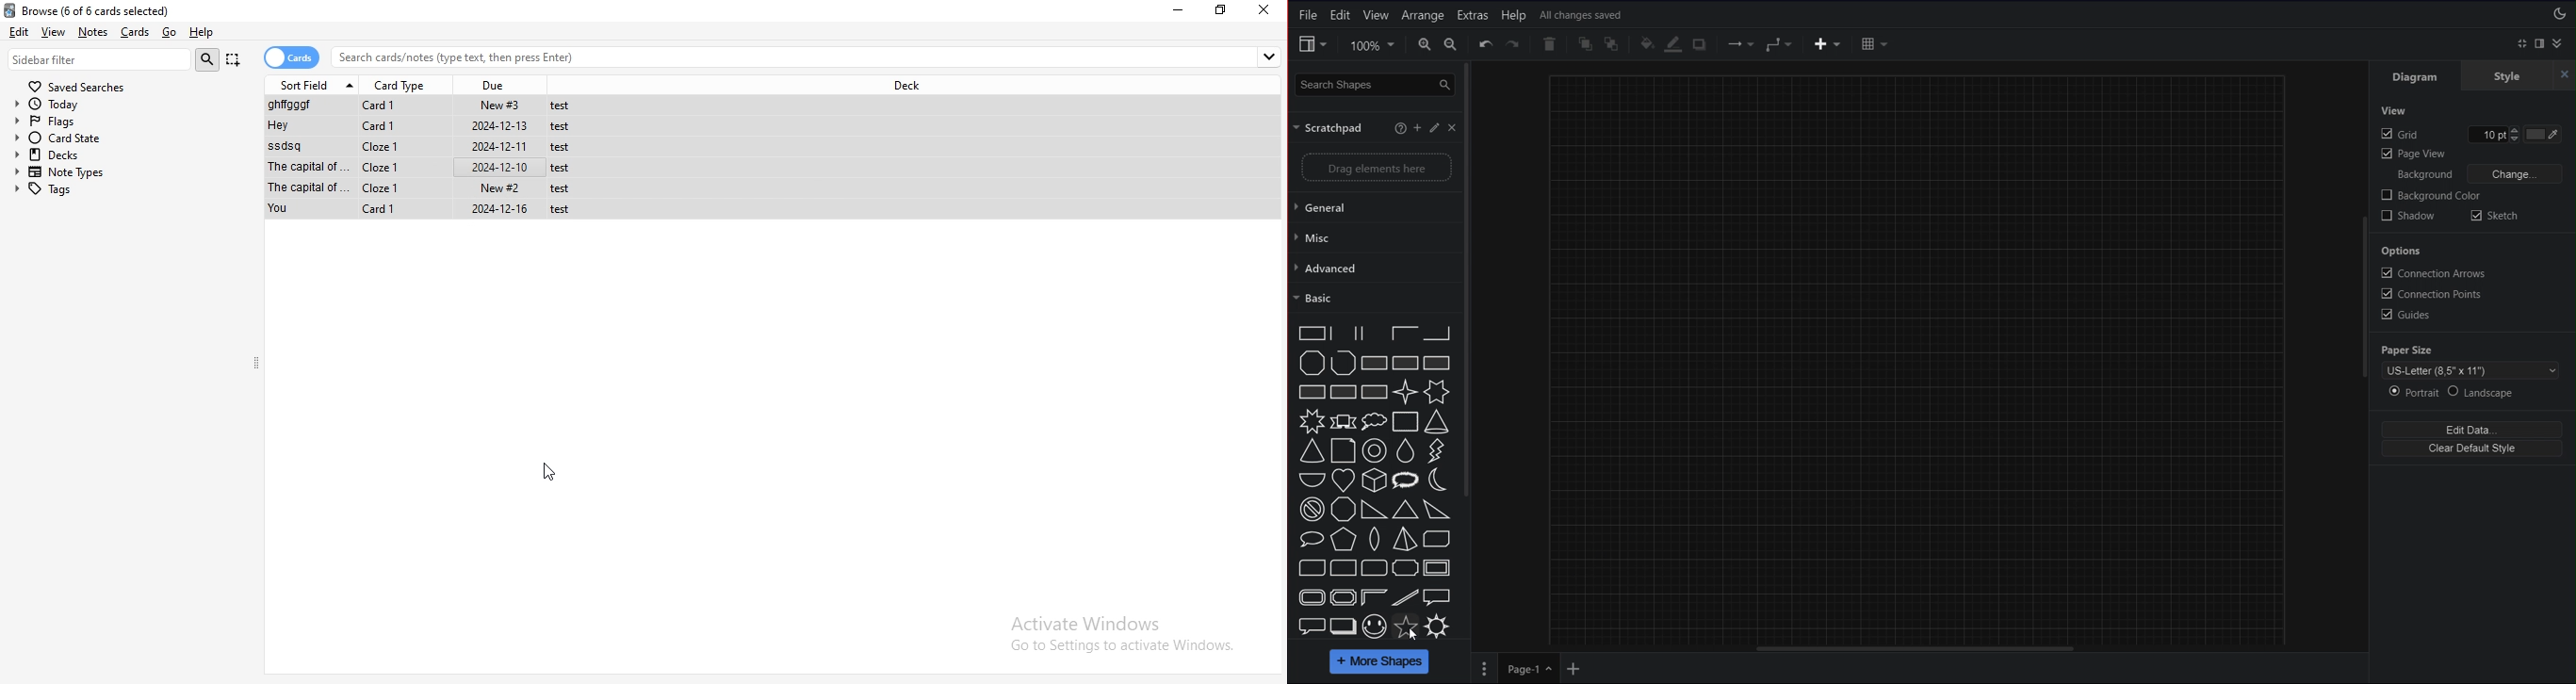  Describe the element at coordinates (1311, 332) in the screenshot. I see `partial rectangle` at that location.